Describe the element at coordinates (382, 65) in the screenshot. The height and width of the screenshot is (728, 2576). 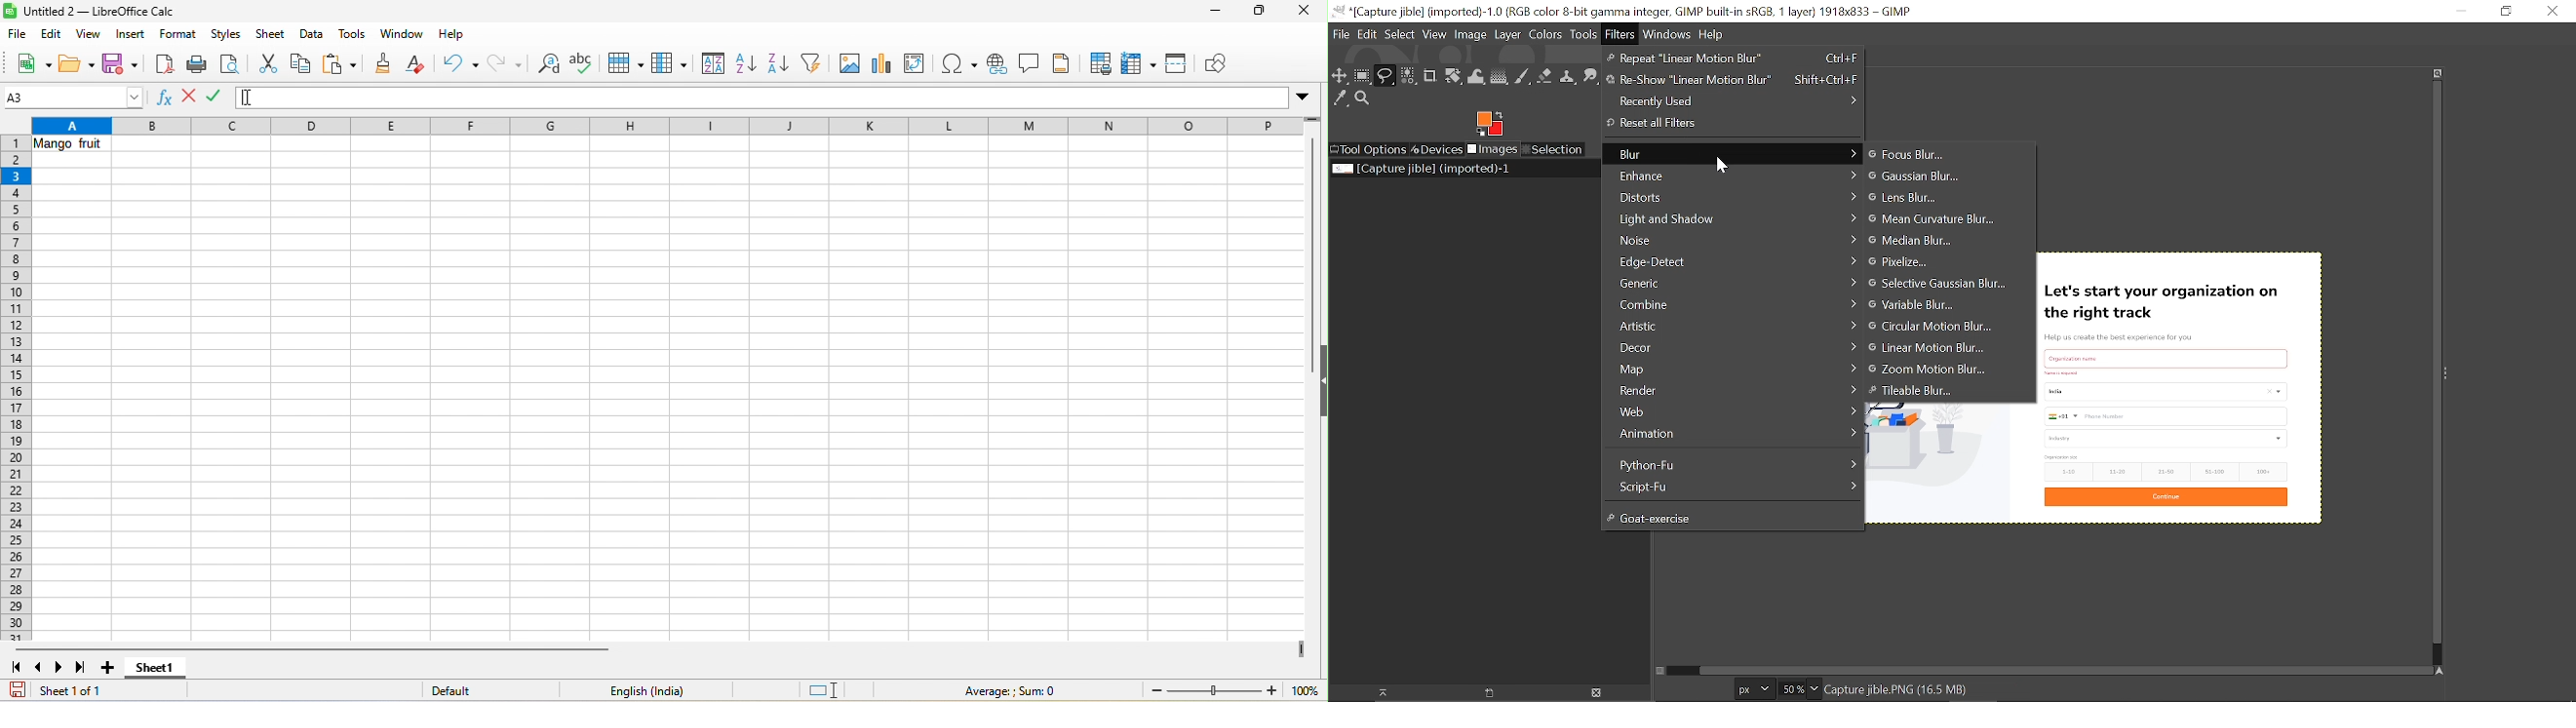
I see `clone formatting` at that location.